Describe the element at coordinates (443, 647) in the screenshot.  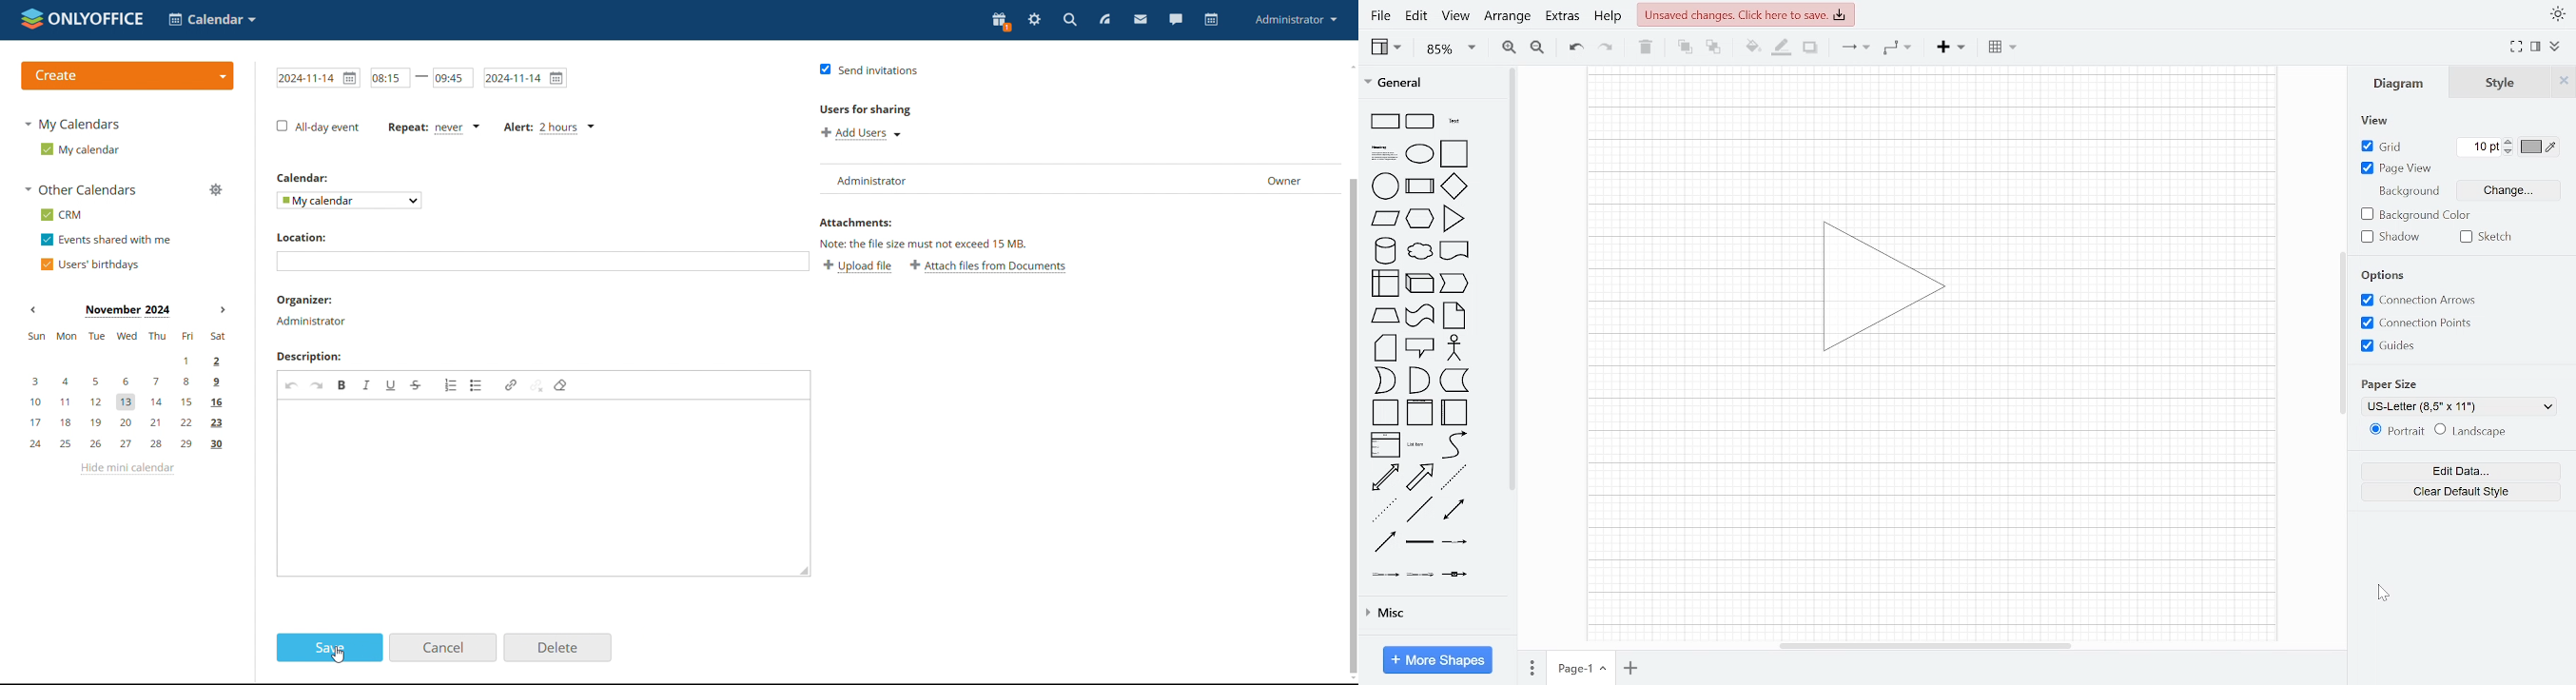
I see `cancel` at that location.